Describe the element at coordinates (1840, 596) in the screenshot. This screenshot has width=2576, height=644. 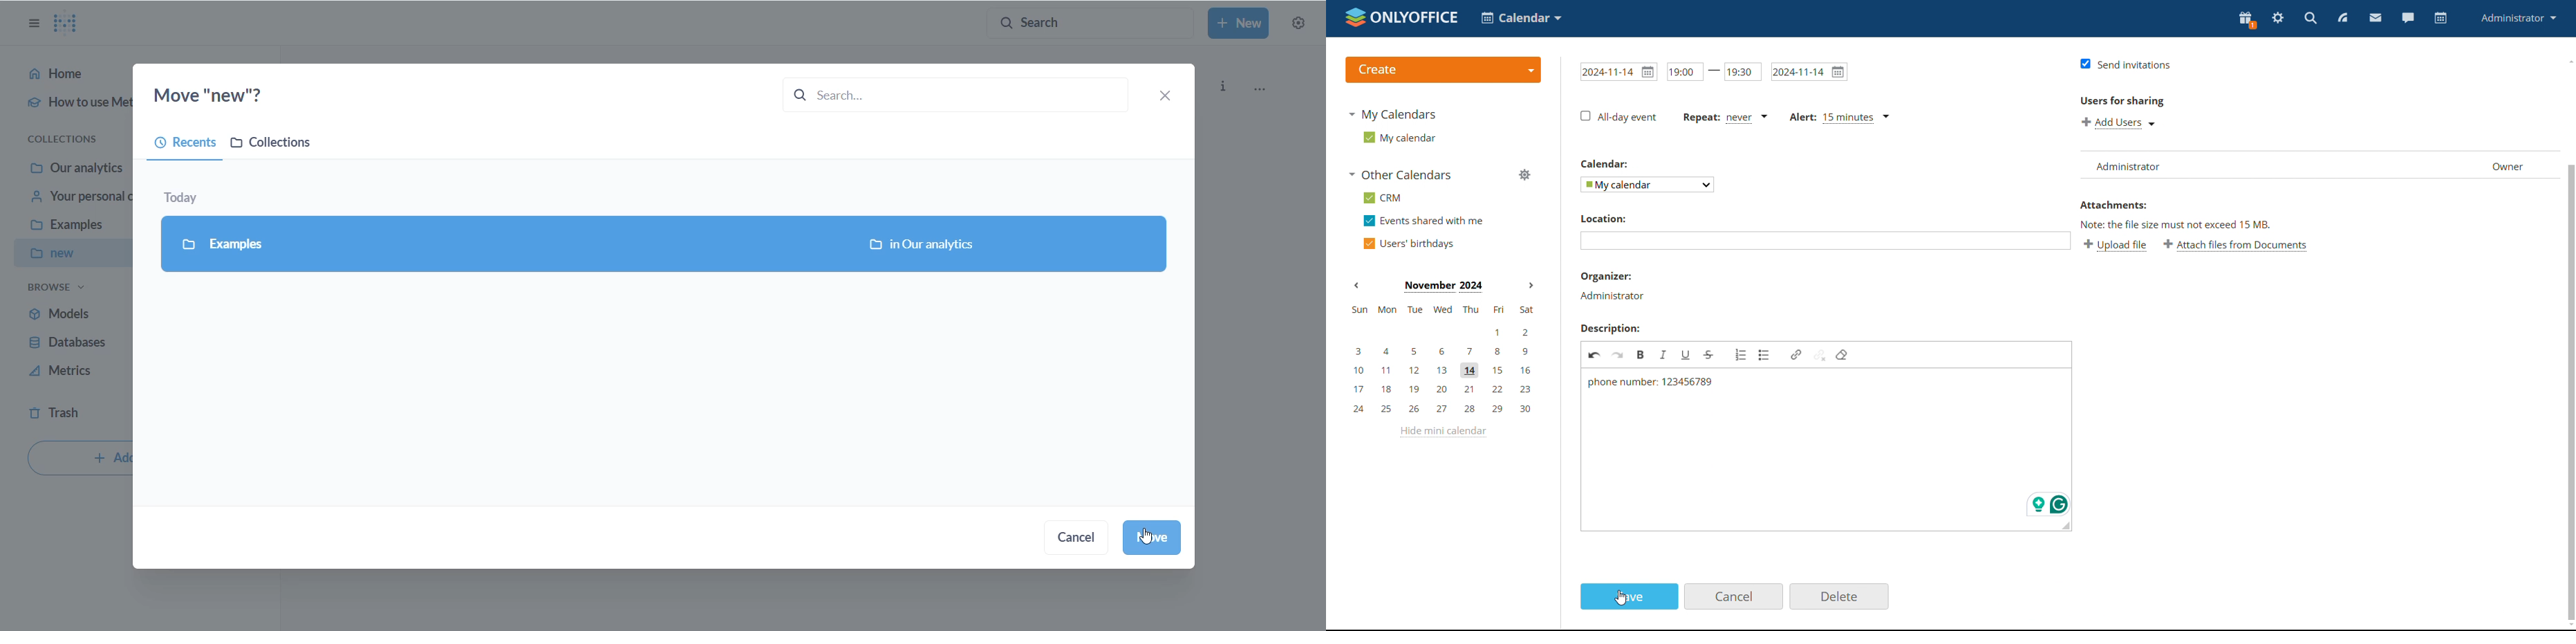
I see `delete` at that location.